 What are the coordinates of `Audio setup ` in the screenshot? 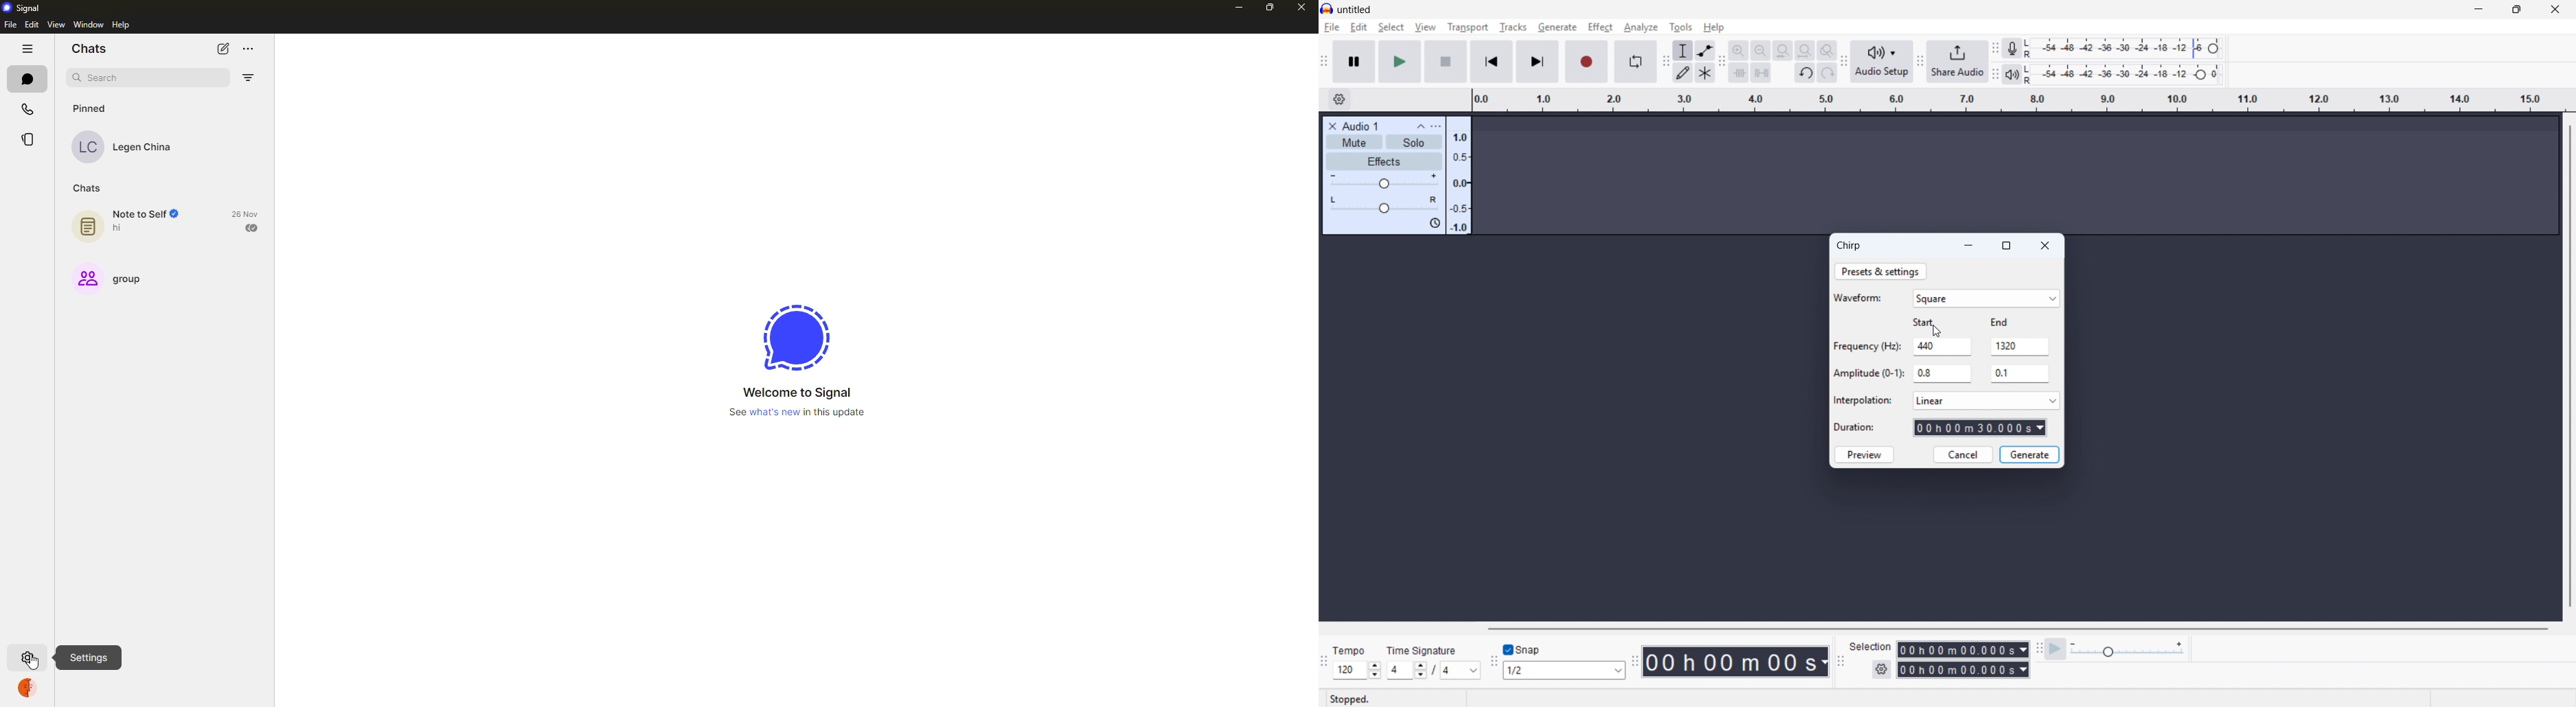 It's located at (1883, 62).